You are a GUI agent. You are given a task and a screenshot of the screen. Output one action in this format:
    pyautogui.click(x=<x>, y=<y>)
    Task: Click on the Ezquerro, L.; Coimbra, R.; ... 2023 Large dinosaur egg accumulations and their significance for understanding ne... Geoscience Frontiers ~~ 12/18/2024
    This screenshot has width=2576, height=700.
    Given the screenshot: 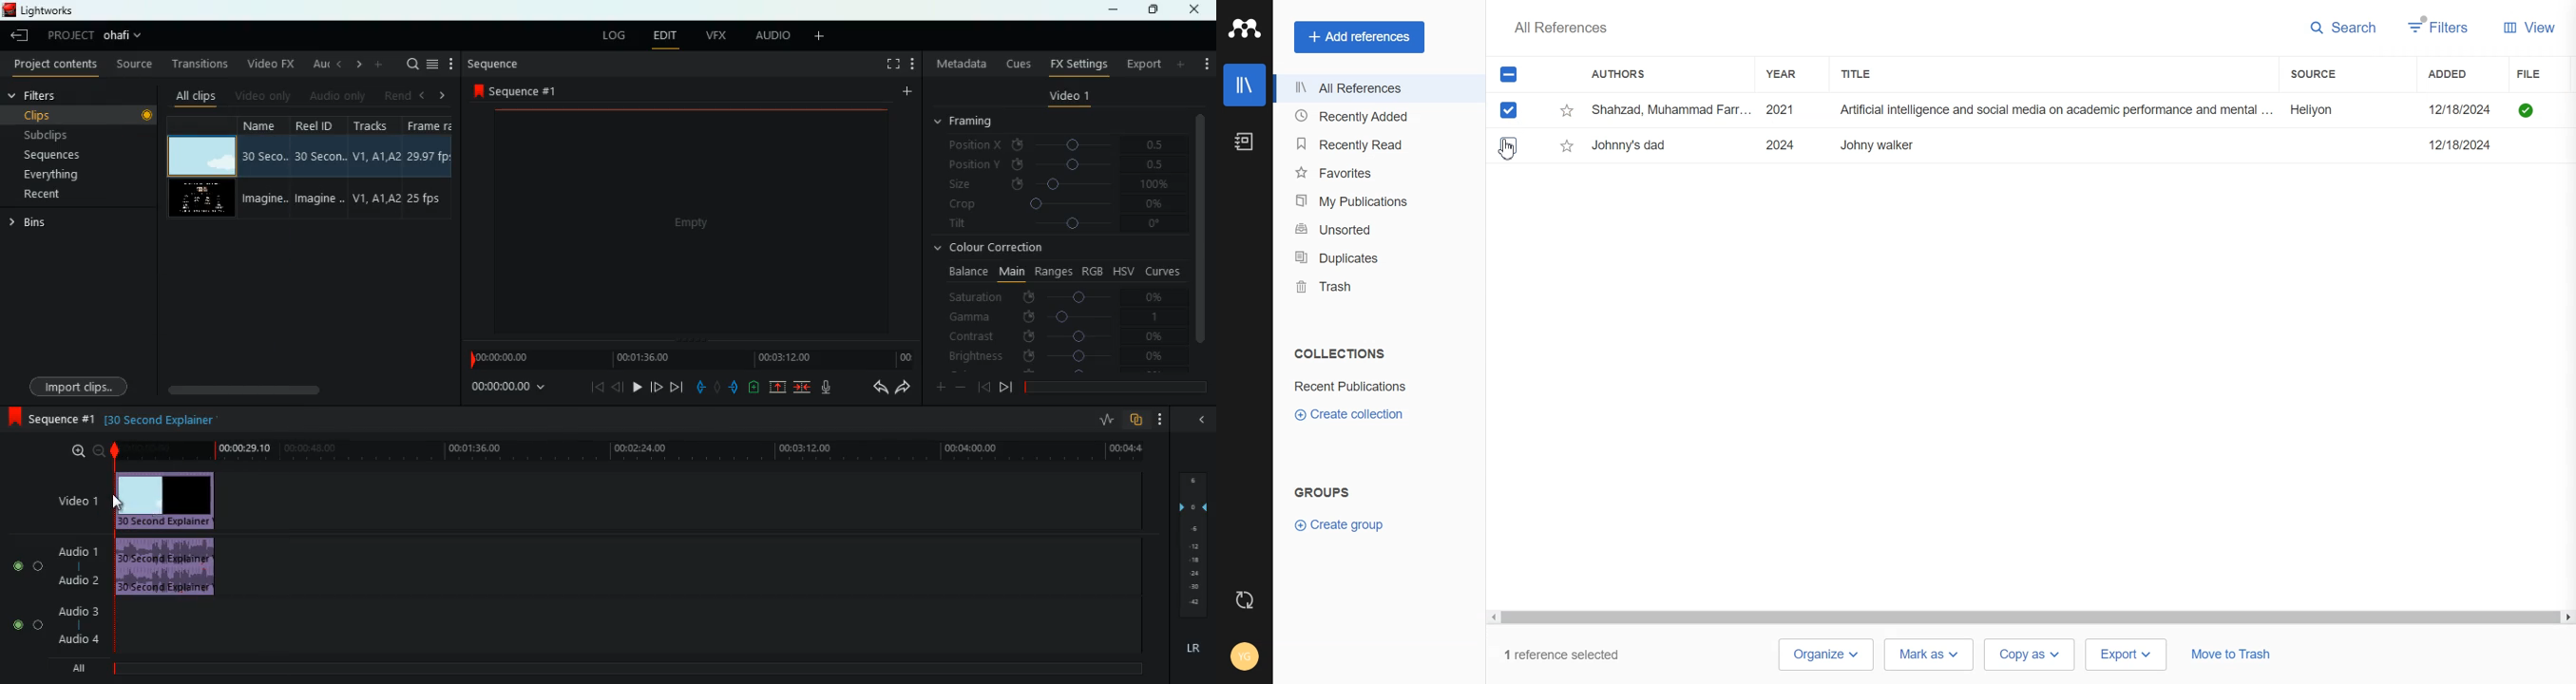 What is the action you would take?
    pyautogui.click(x=2046, y=145)
    